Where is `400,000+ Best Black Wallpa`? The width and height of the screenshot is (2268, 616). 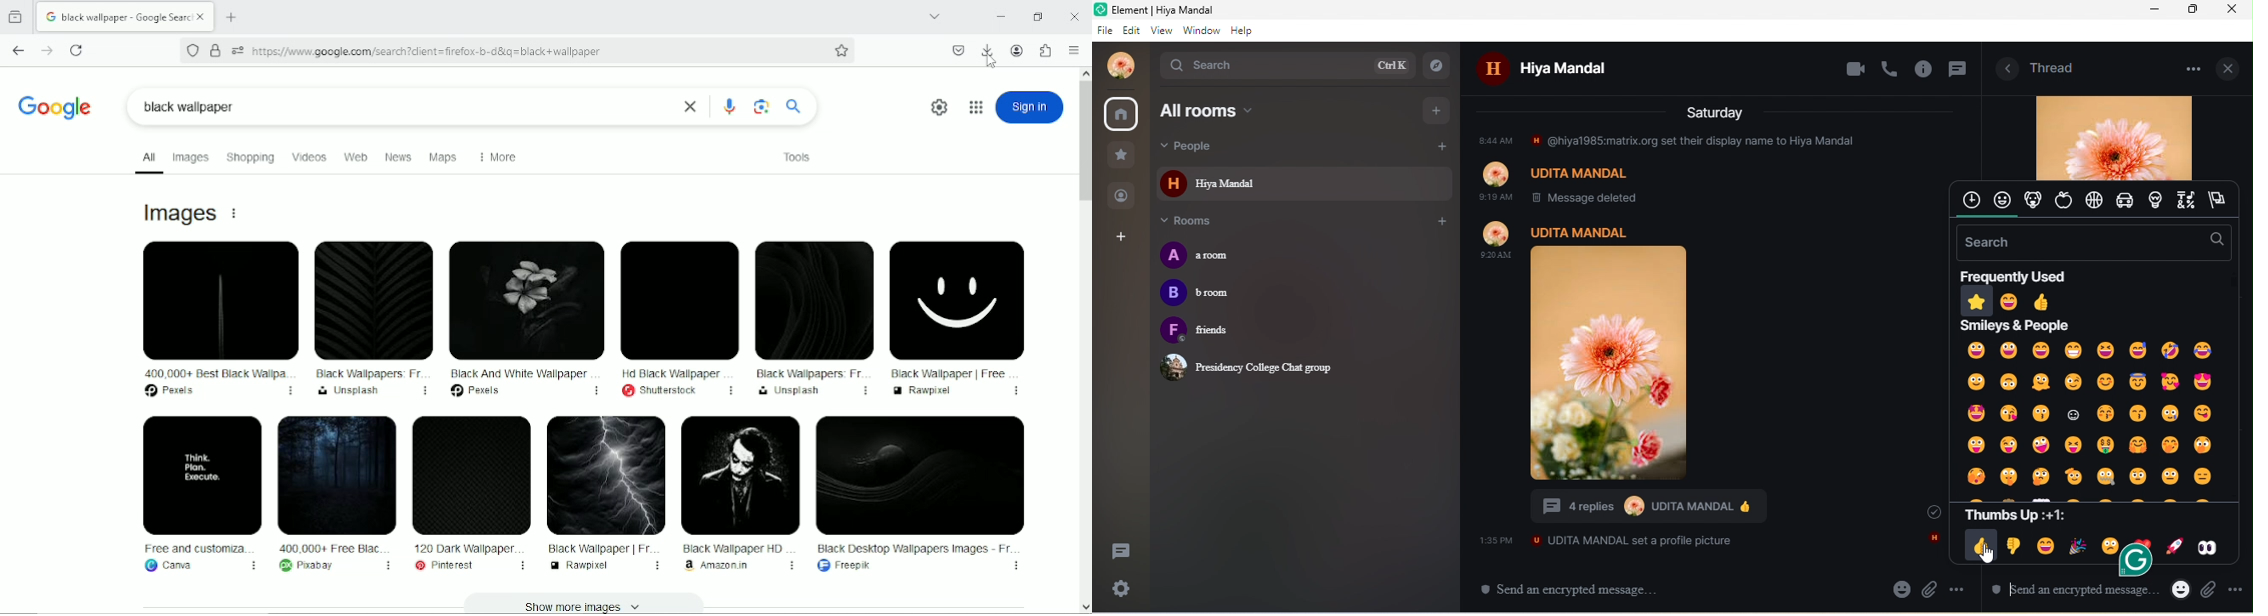 400,000+ Best Black Wallpa is located at coordinates (214, 318).